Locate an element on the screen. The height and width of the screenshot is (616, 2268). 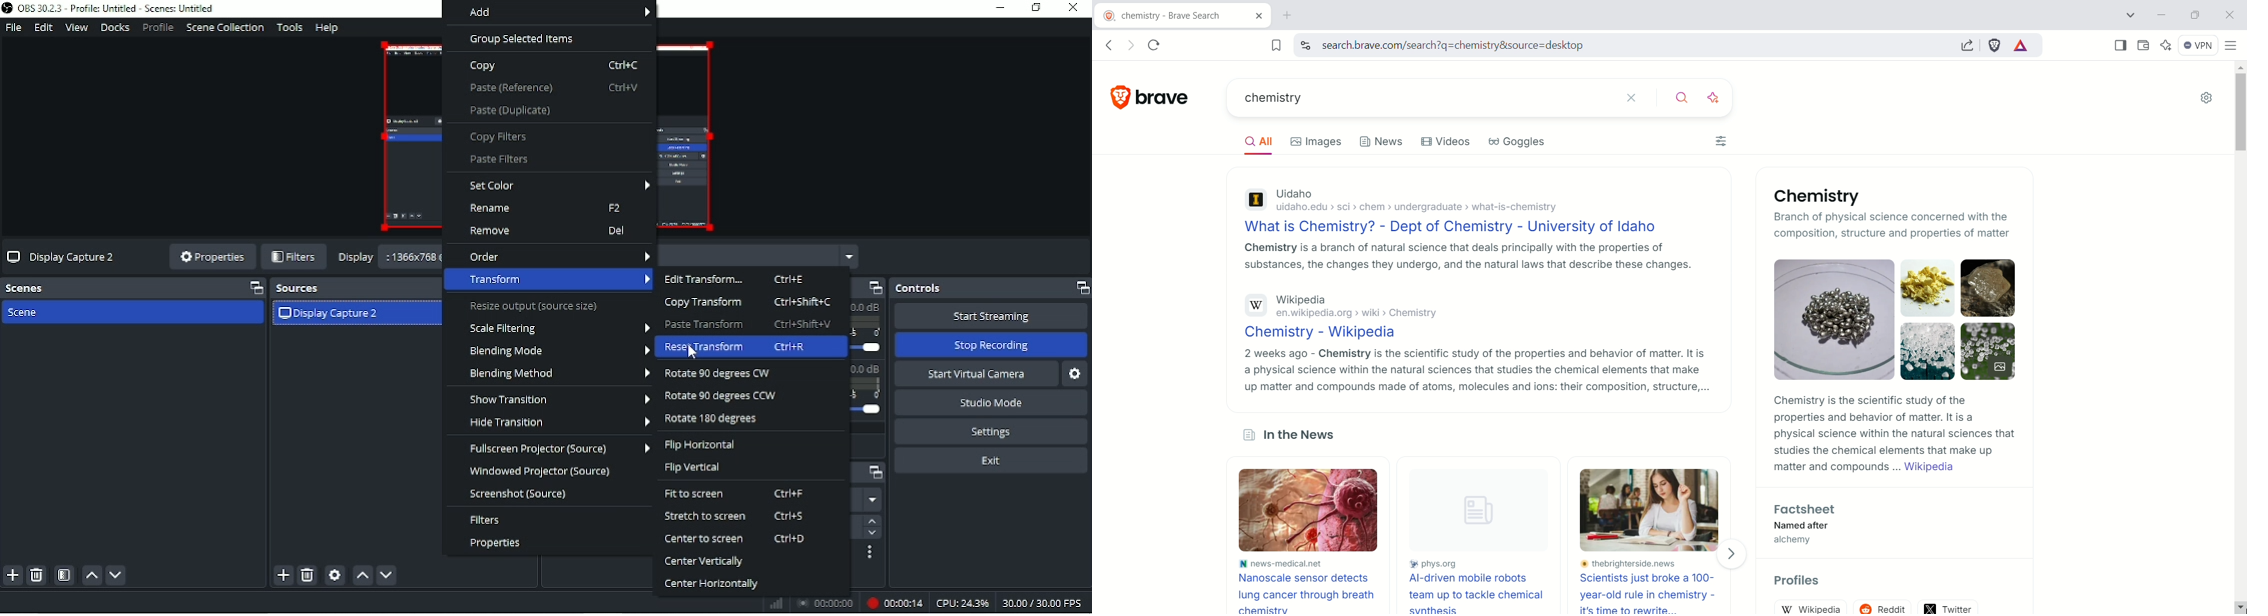
Pointer is located at coordinates (693, 354).